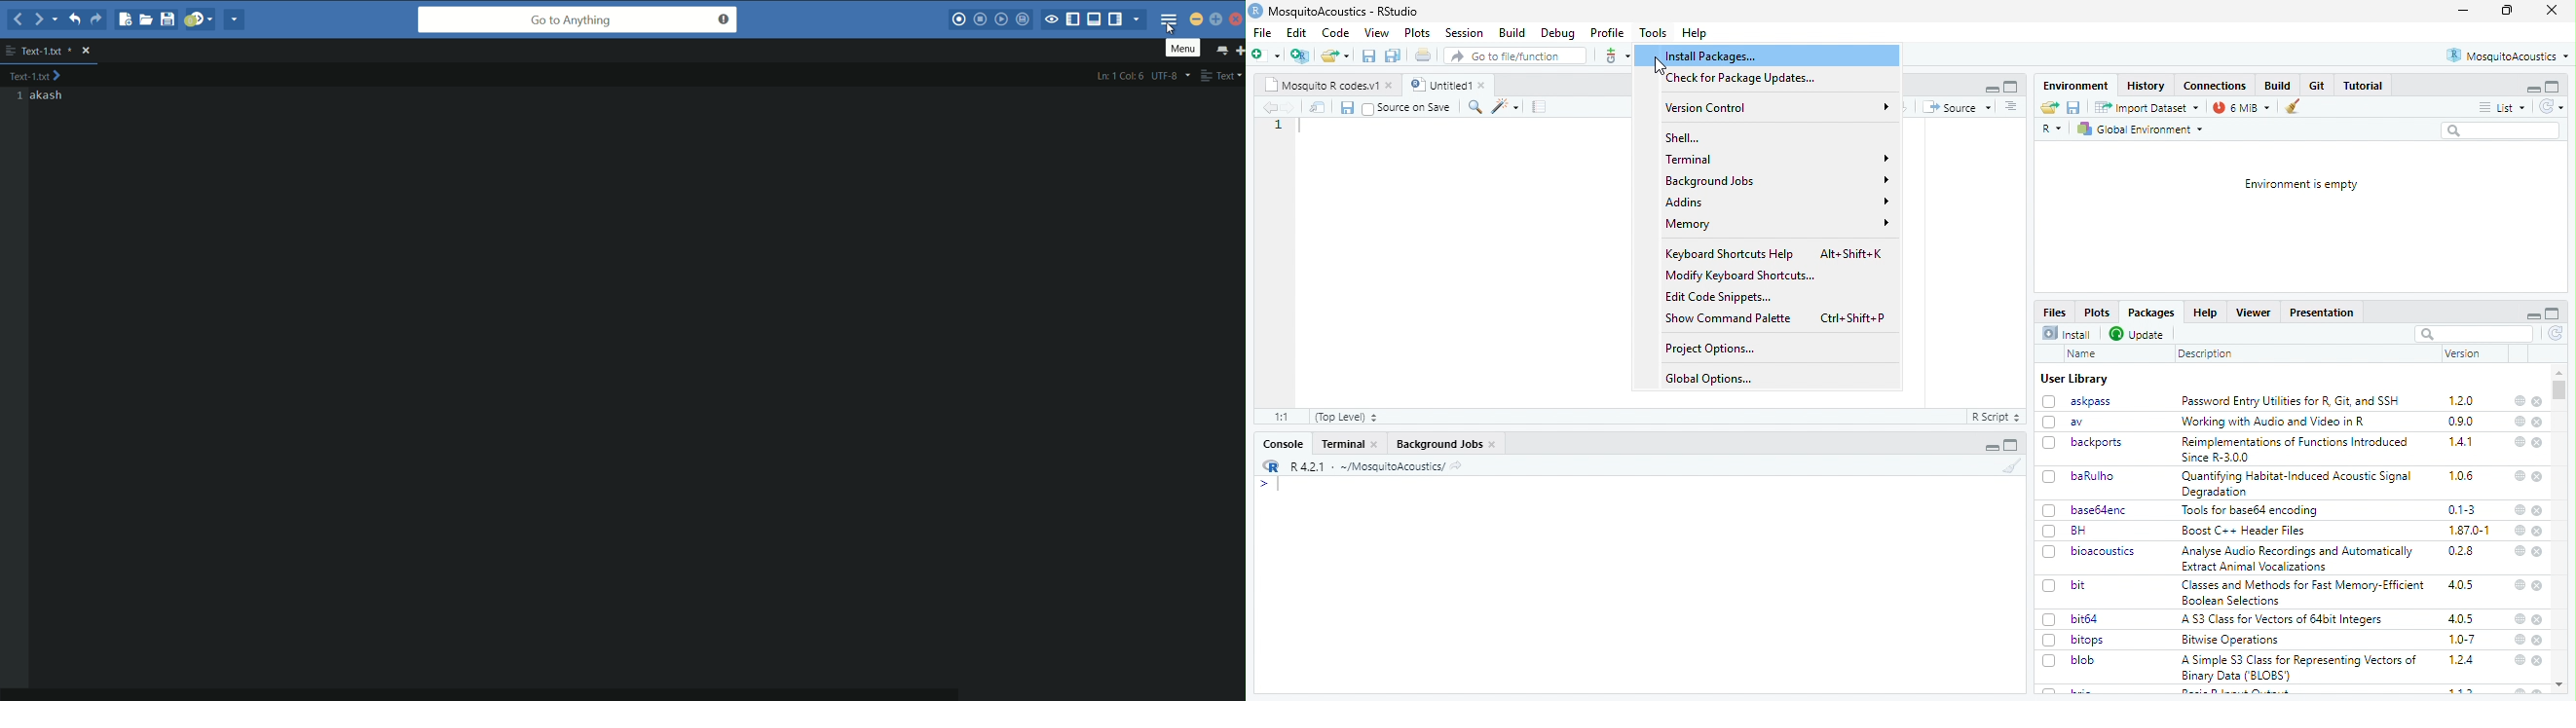 The height and width of the screenshot is (728, 2576). Describe the element at coordinates (1512, 33) in the screenshot. I see `Build` at that location.